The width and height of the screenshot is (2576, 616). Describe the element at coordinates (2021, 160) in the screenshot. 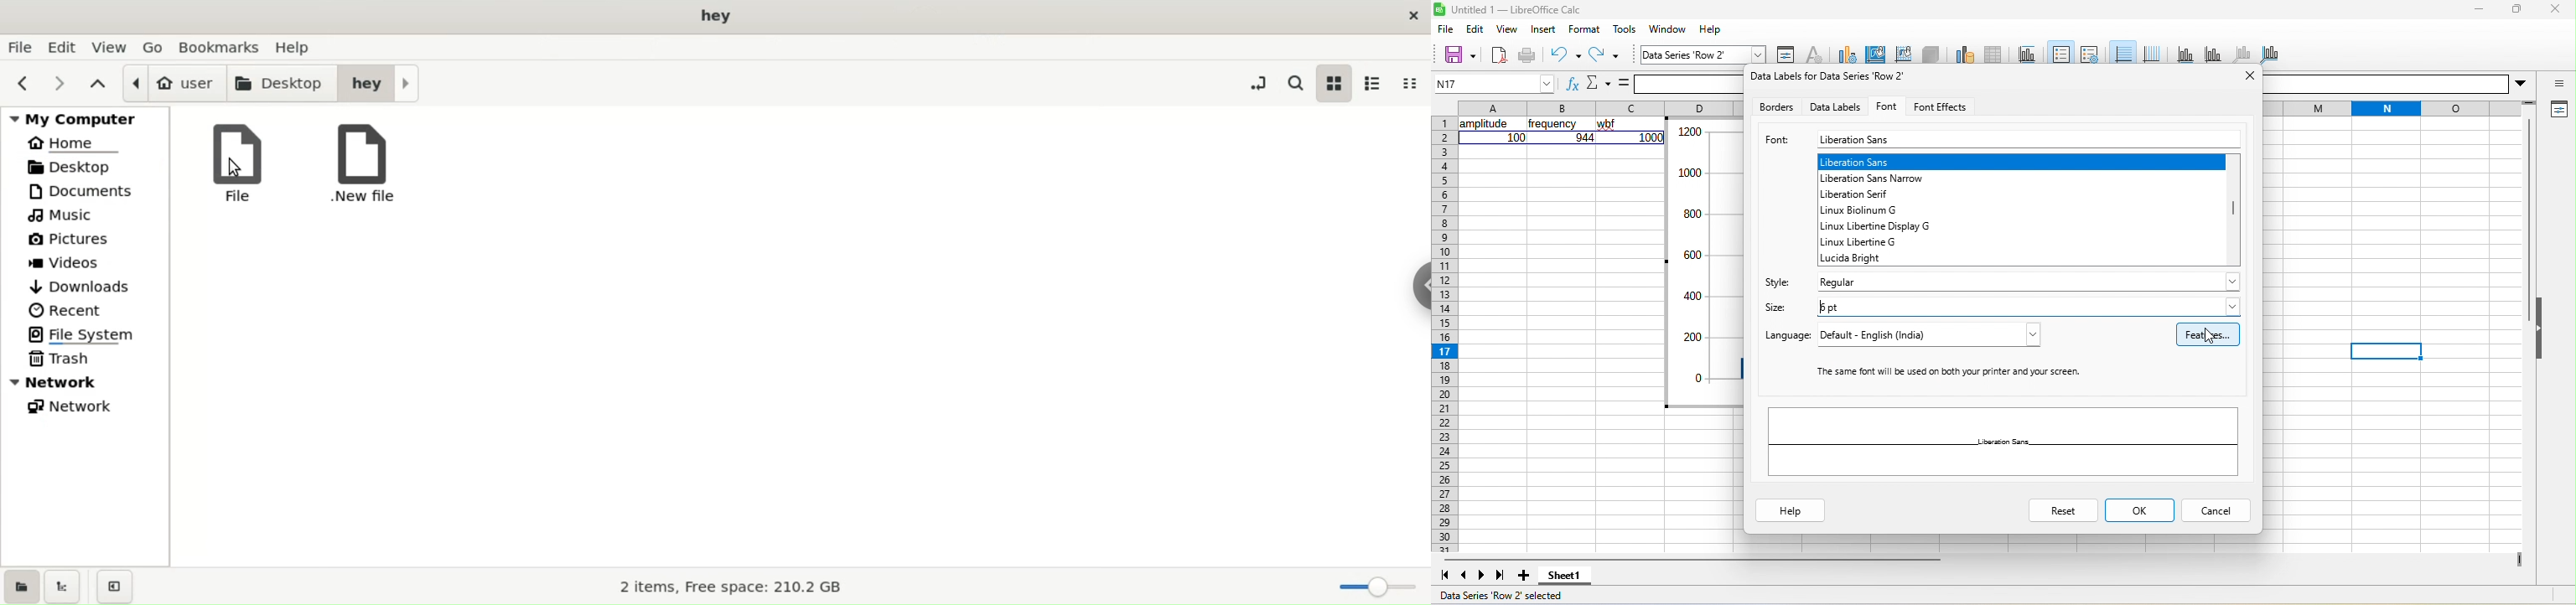

I see `liberation sans` at that location.